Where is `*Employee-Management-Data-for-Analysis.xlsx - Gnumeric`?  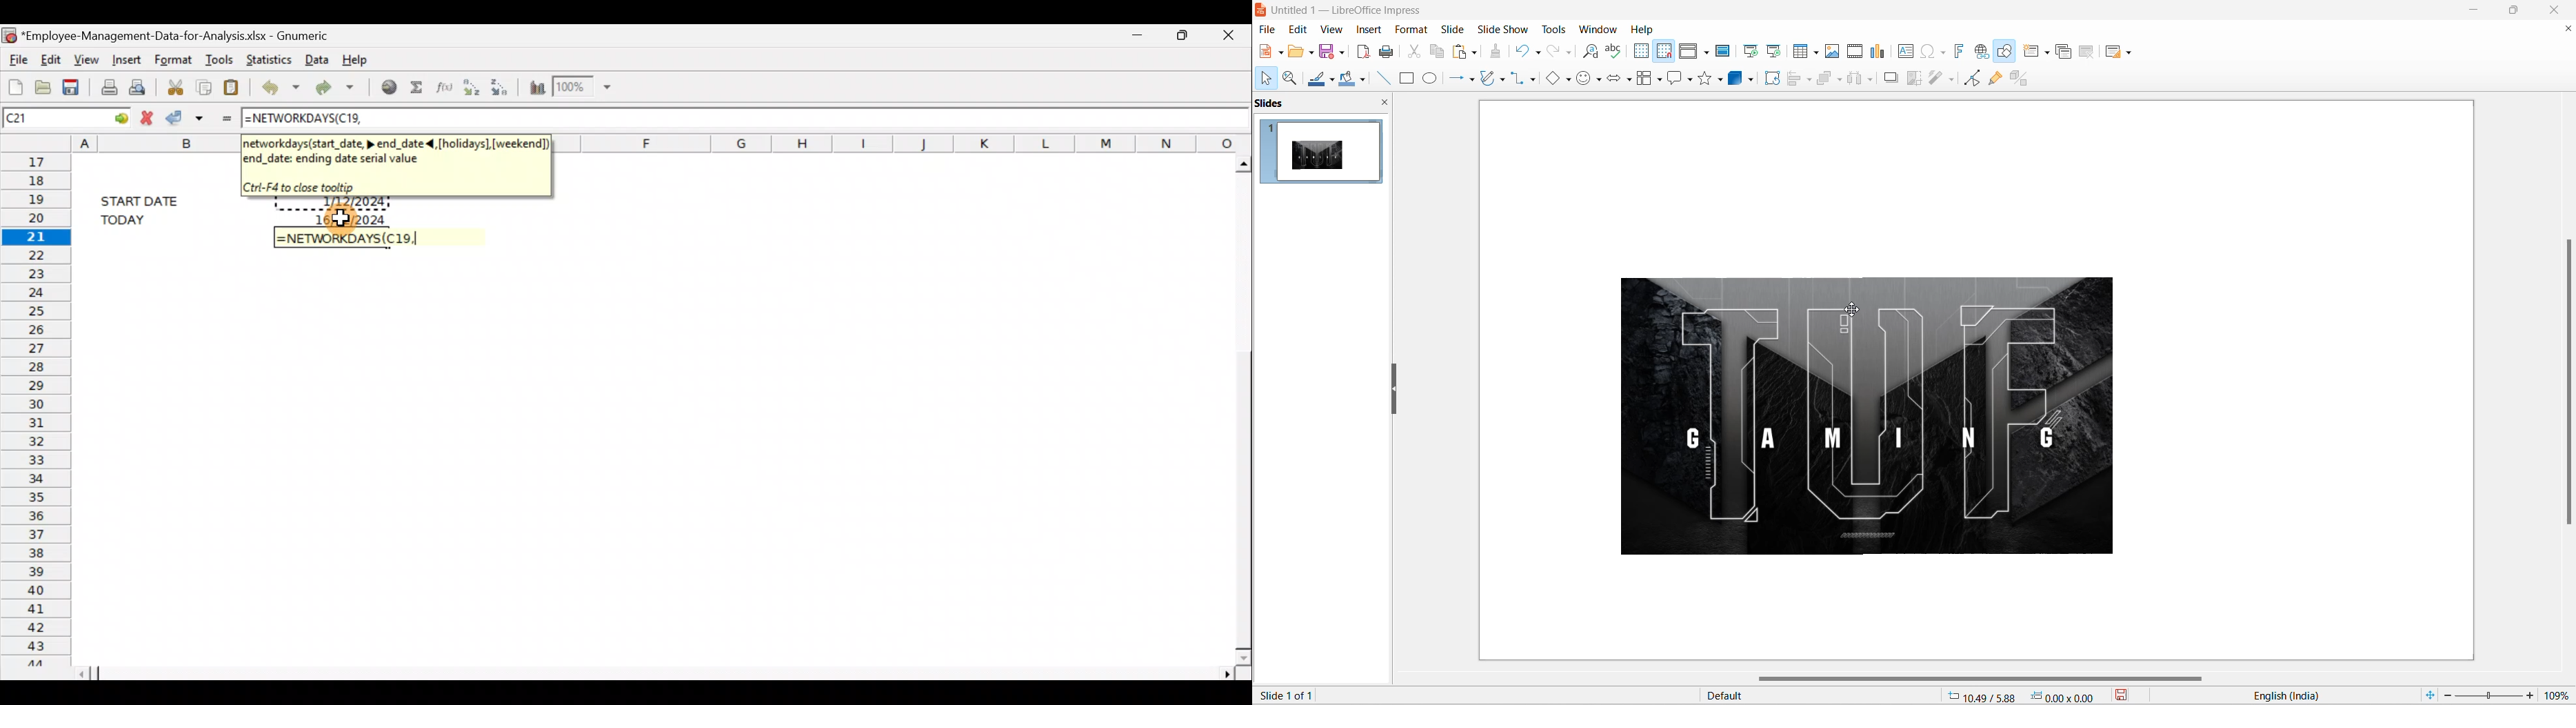 *Employee-Management-Data-for-Analysis.xlsx - Gnumeric is located at coordinates (177, 37).